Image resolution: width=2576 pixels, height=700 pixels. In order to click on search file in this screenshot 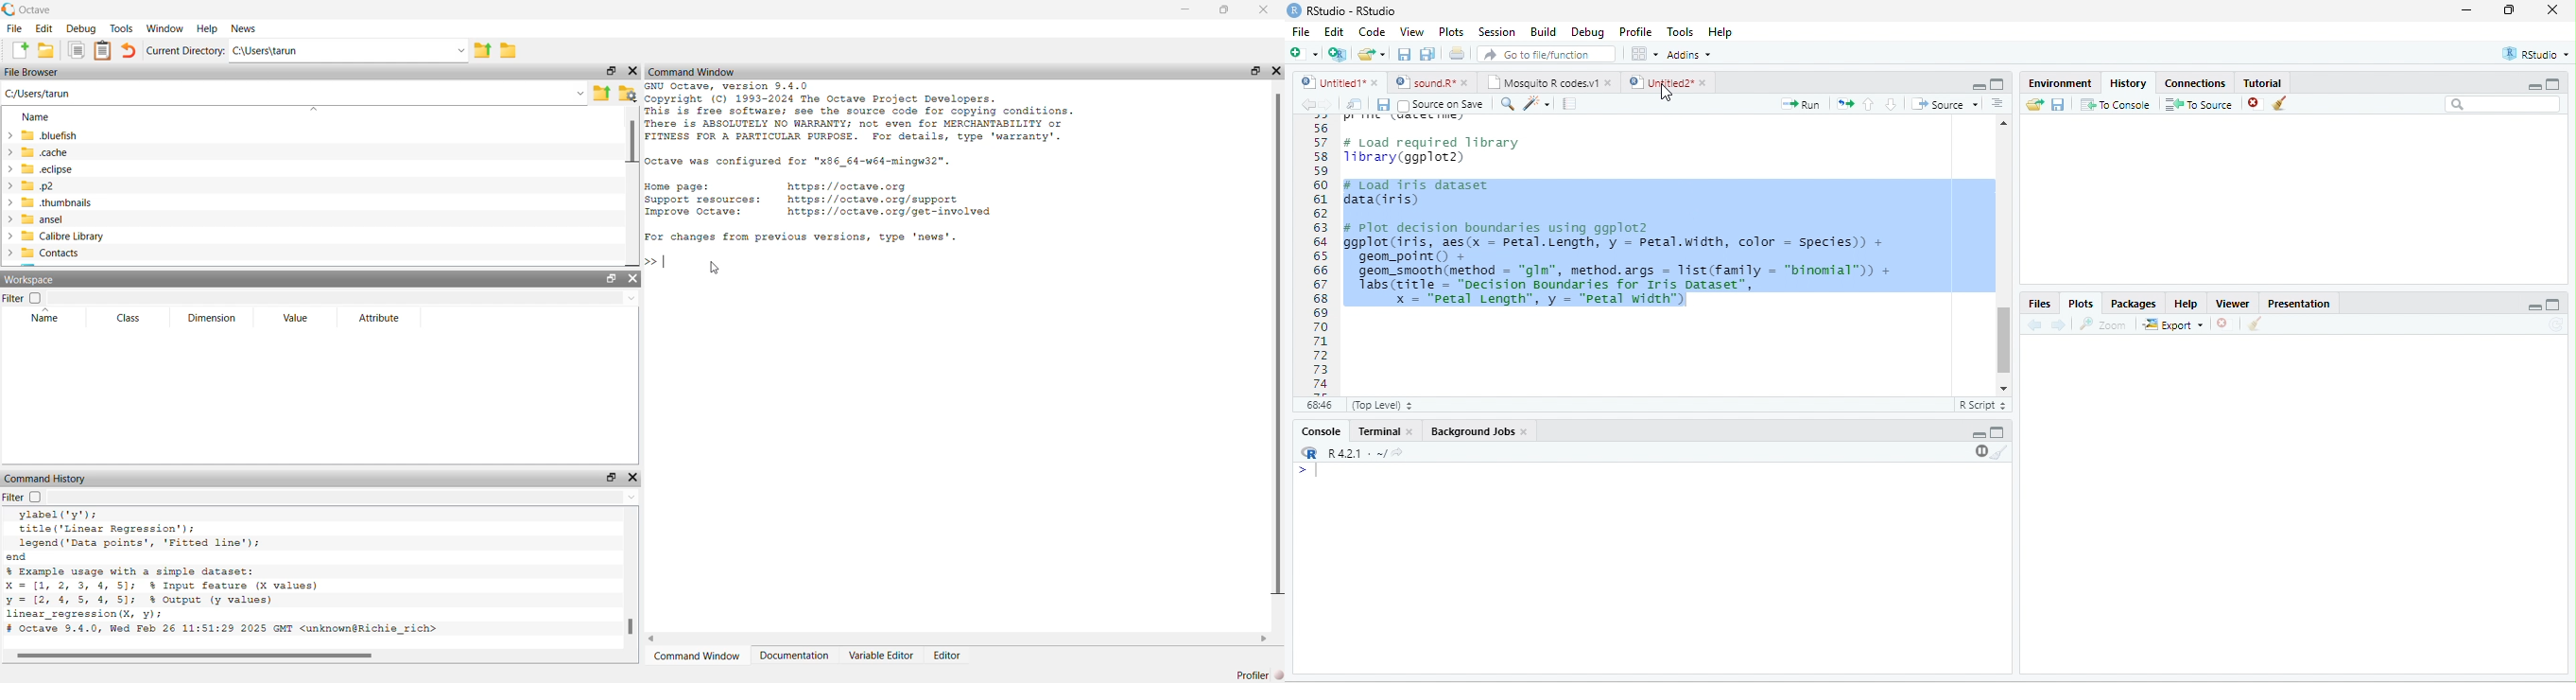, I will do `click(1547, 54)`.